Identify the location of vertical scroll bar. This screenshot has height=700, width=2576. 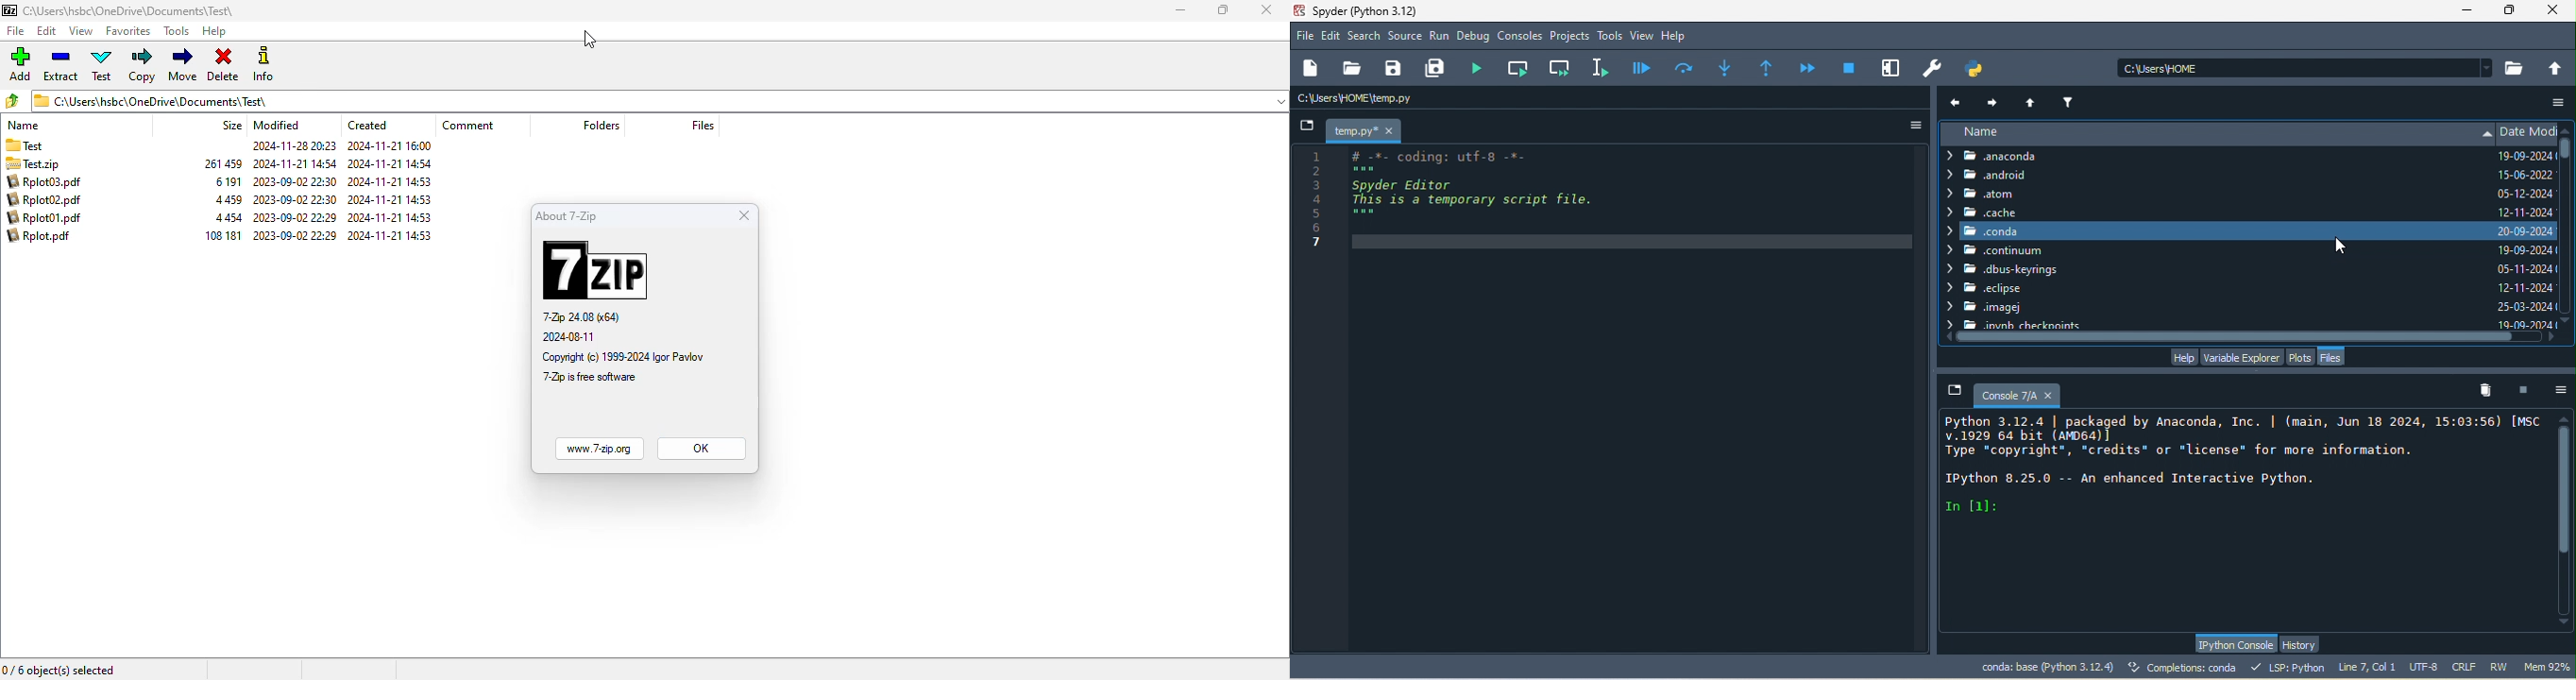
(2566, 520).